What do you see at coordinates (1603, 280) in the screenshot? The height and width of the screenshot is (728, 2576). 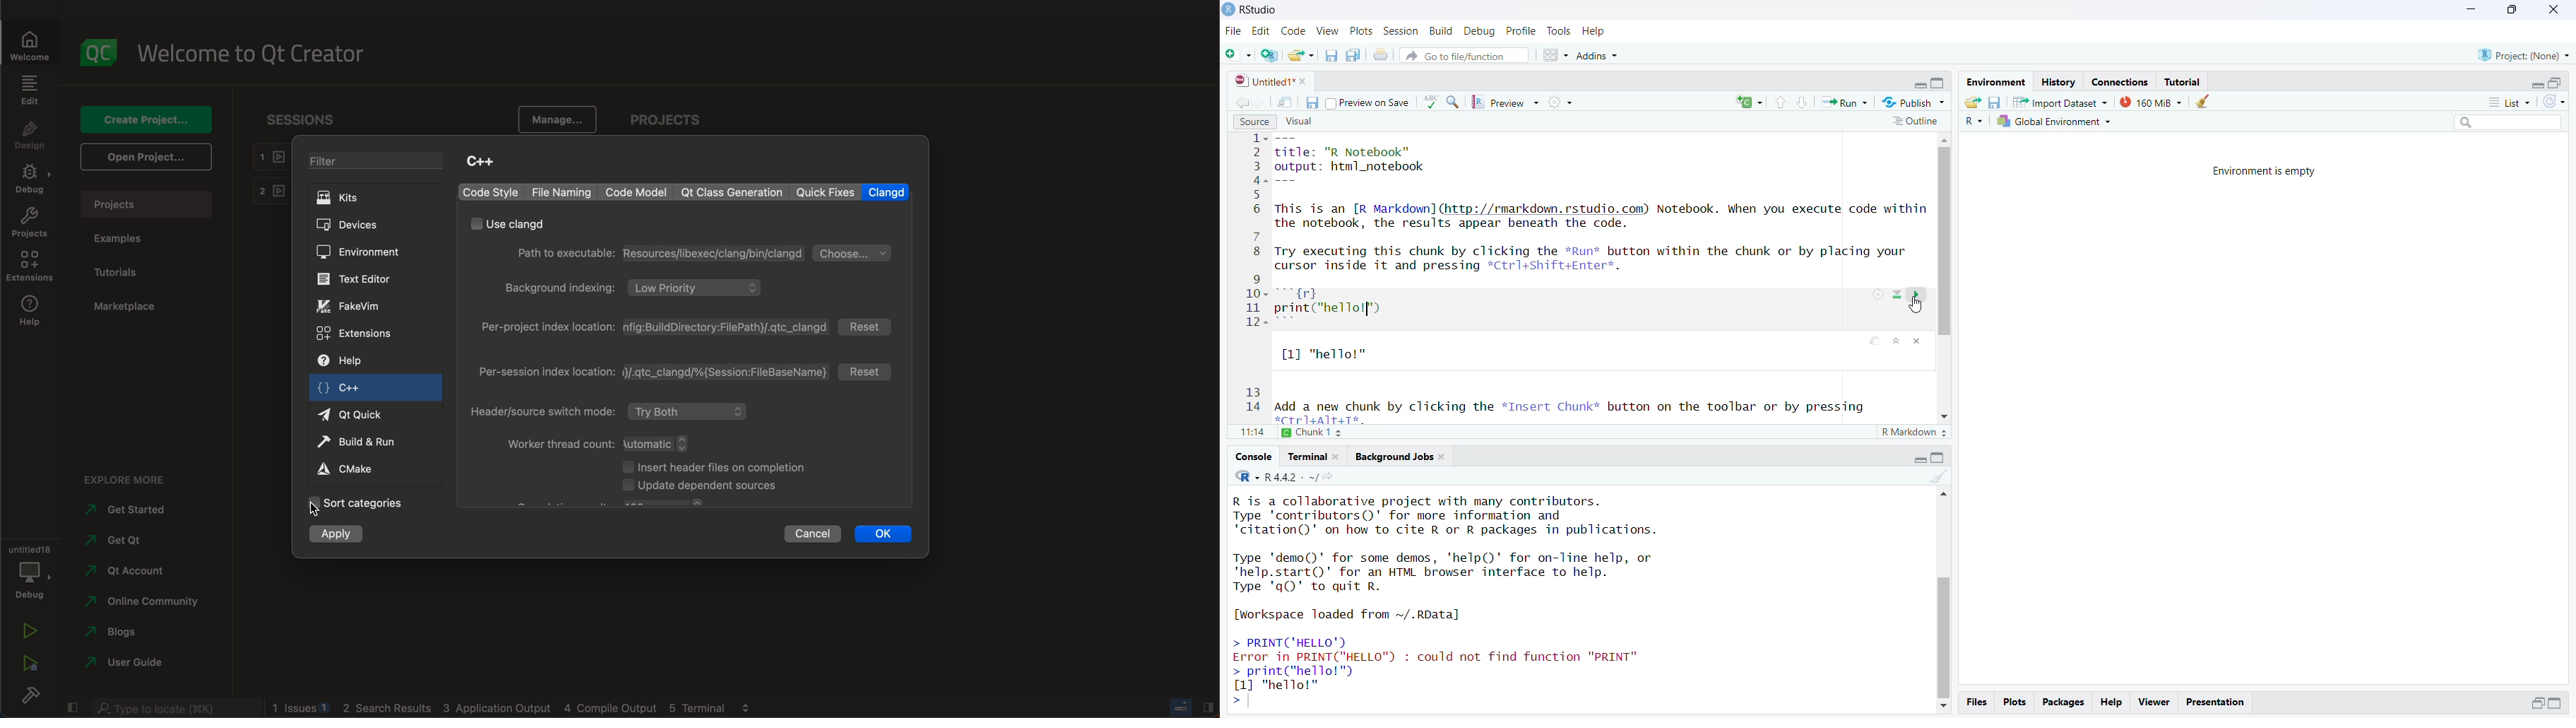 I see `source` at bounding box center [1603, 280].